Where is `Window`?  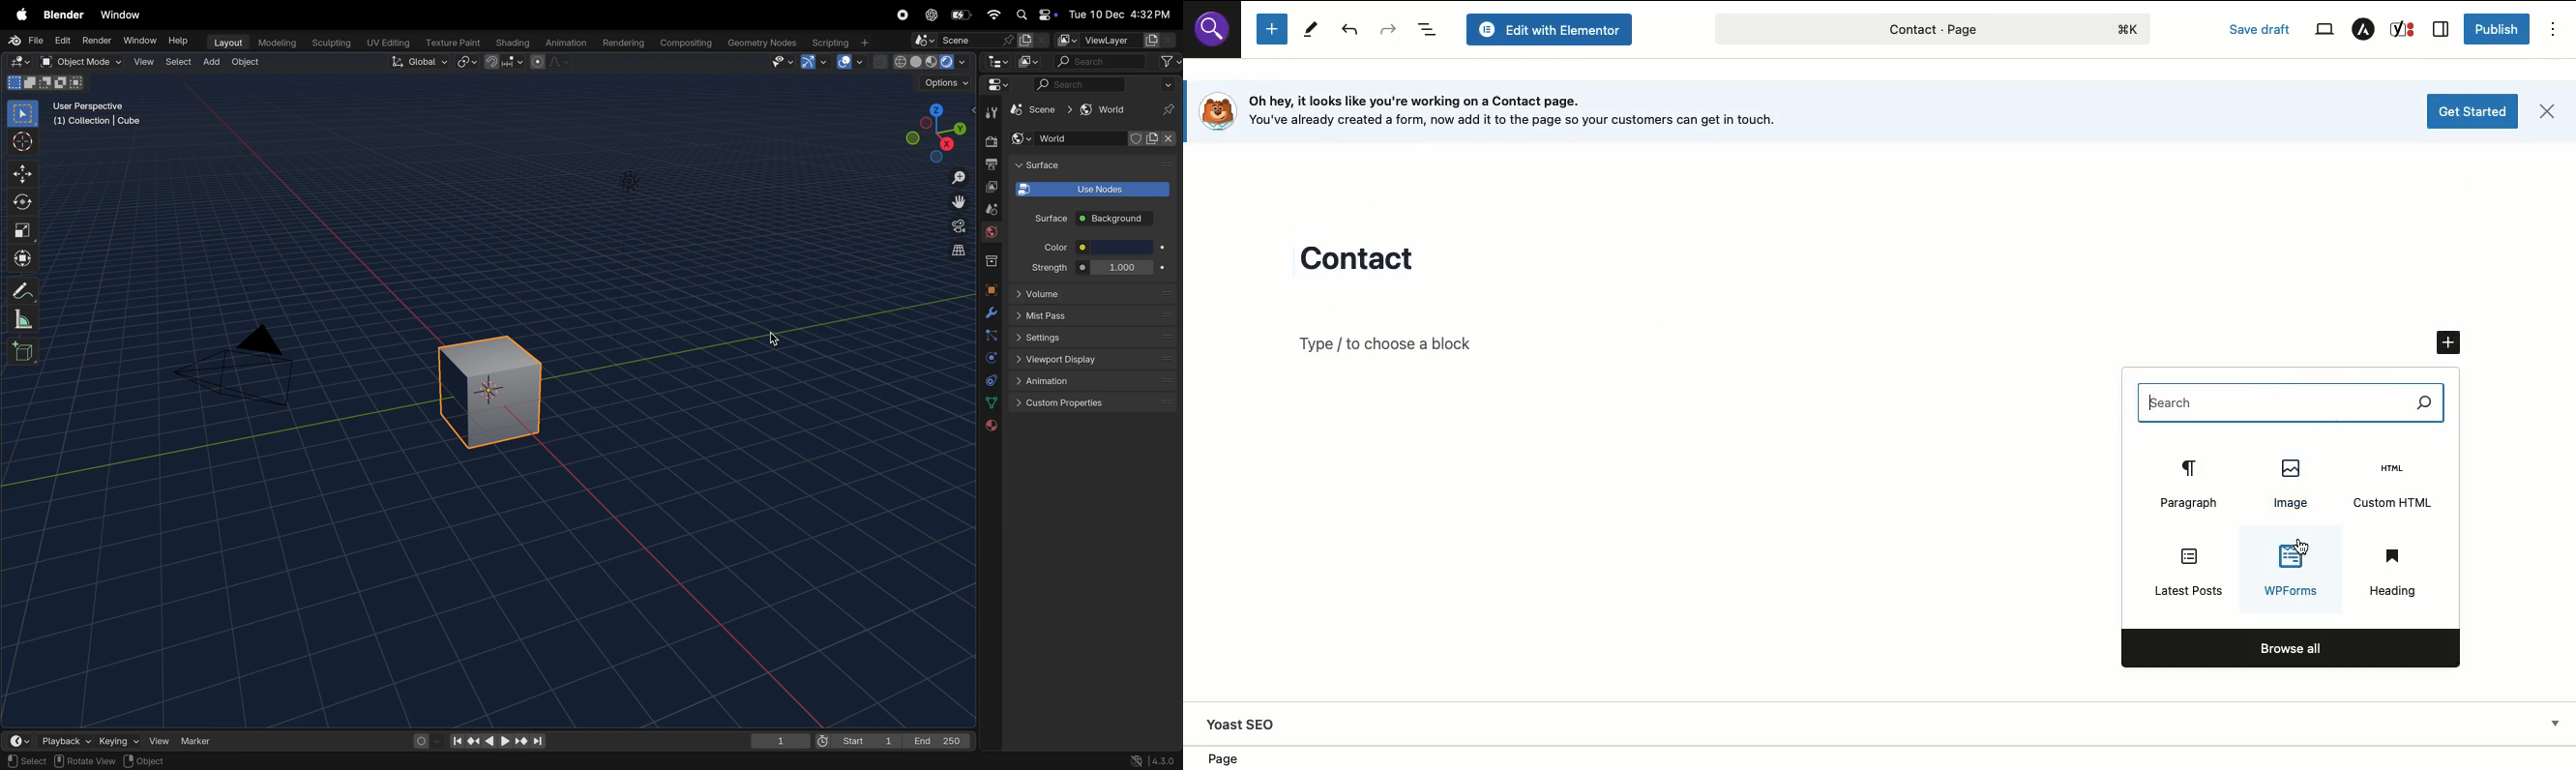 Window is located at coordinates (139, 41).